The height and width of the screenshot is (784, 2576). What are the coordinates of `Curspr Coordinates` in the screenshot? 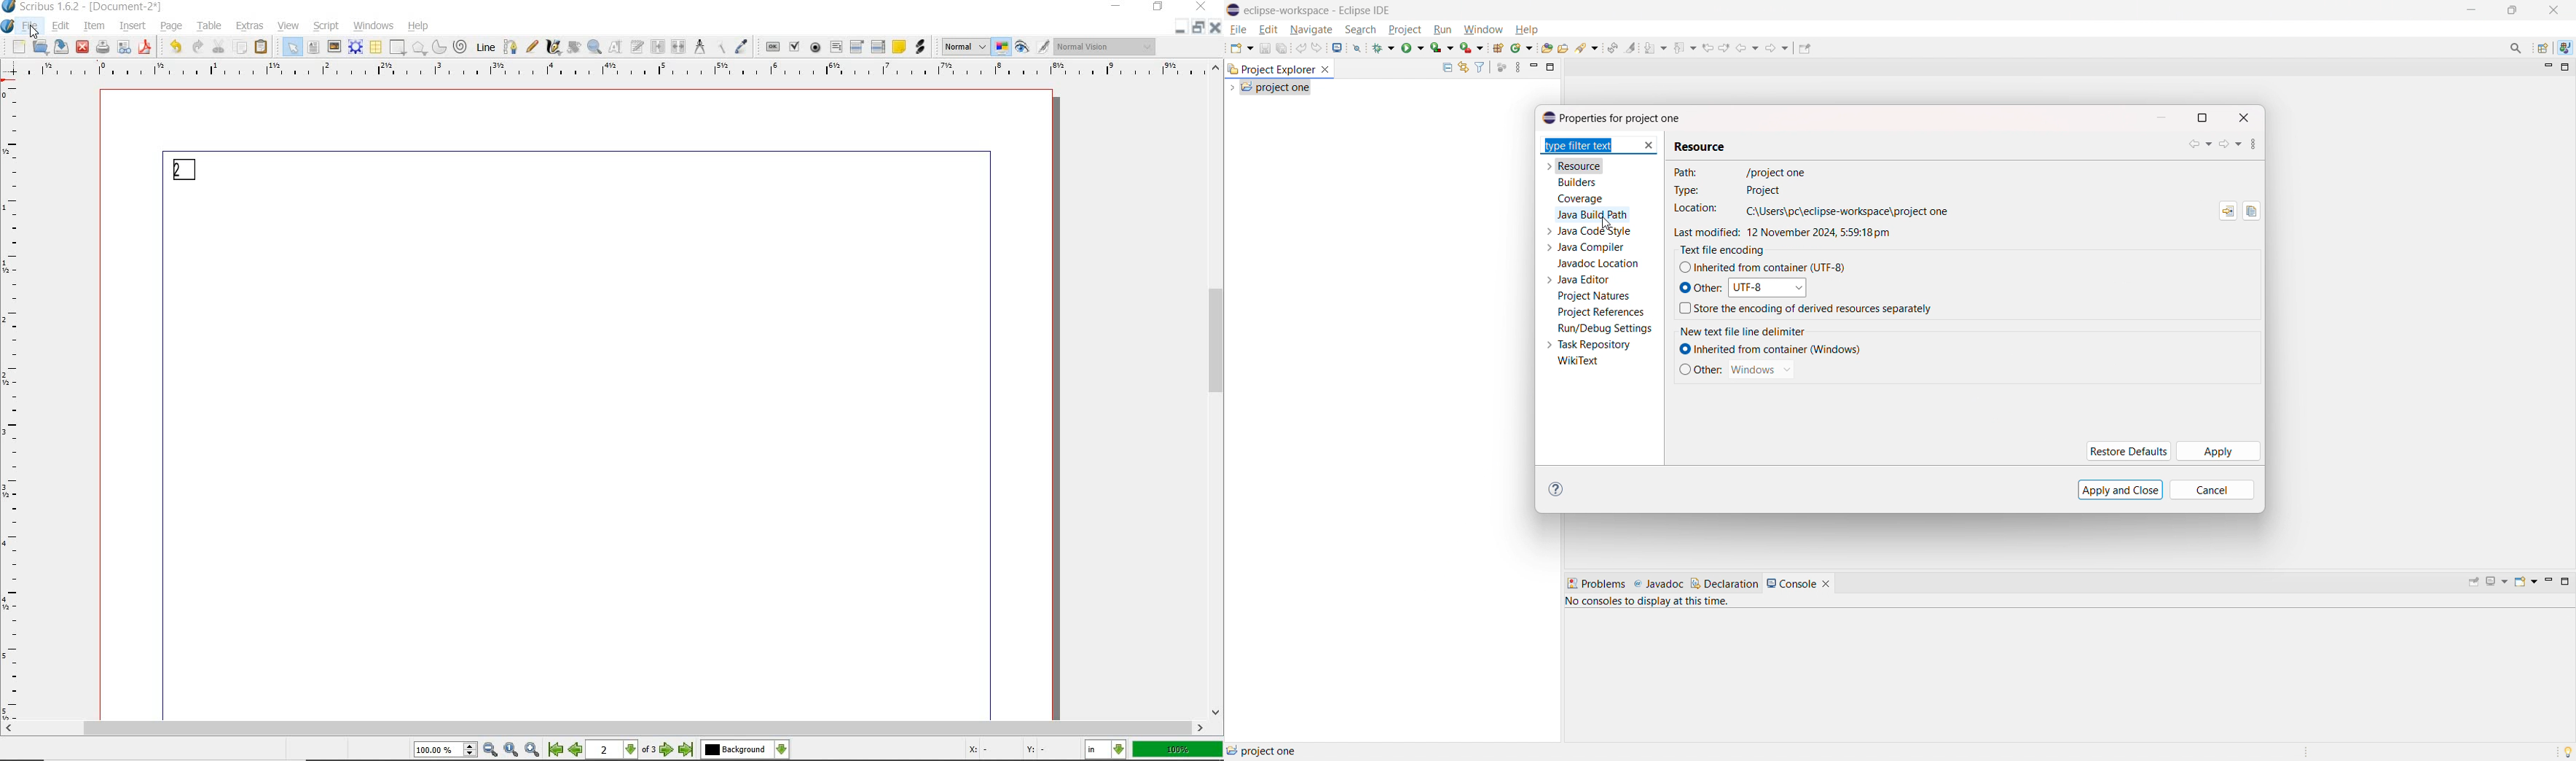 It's located at (1008, 751).